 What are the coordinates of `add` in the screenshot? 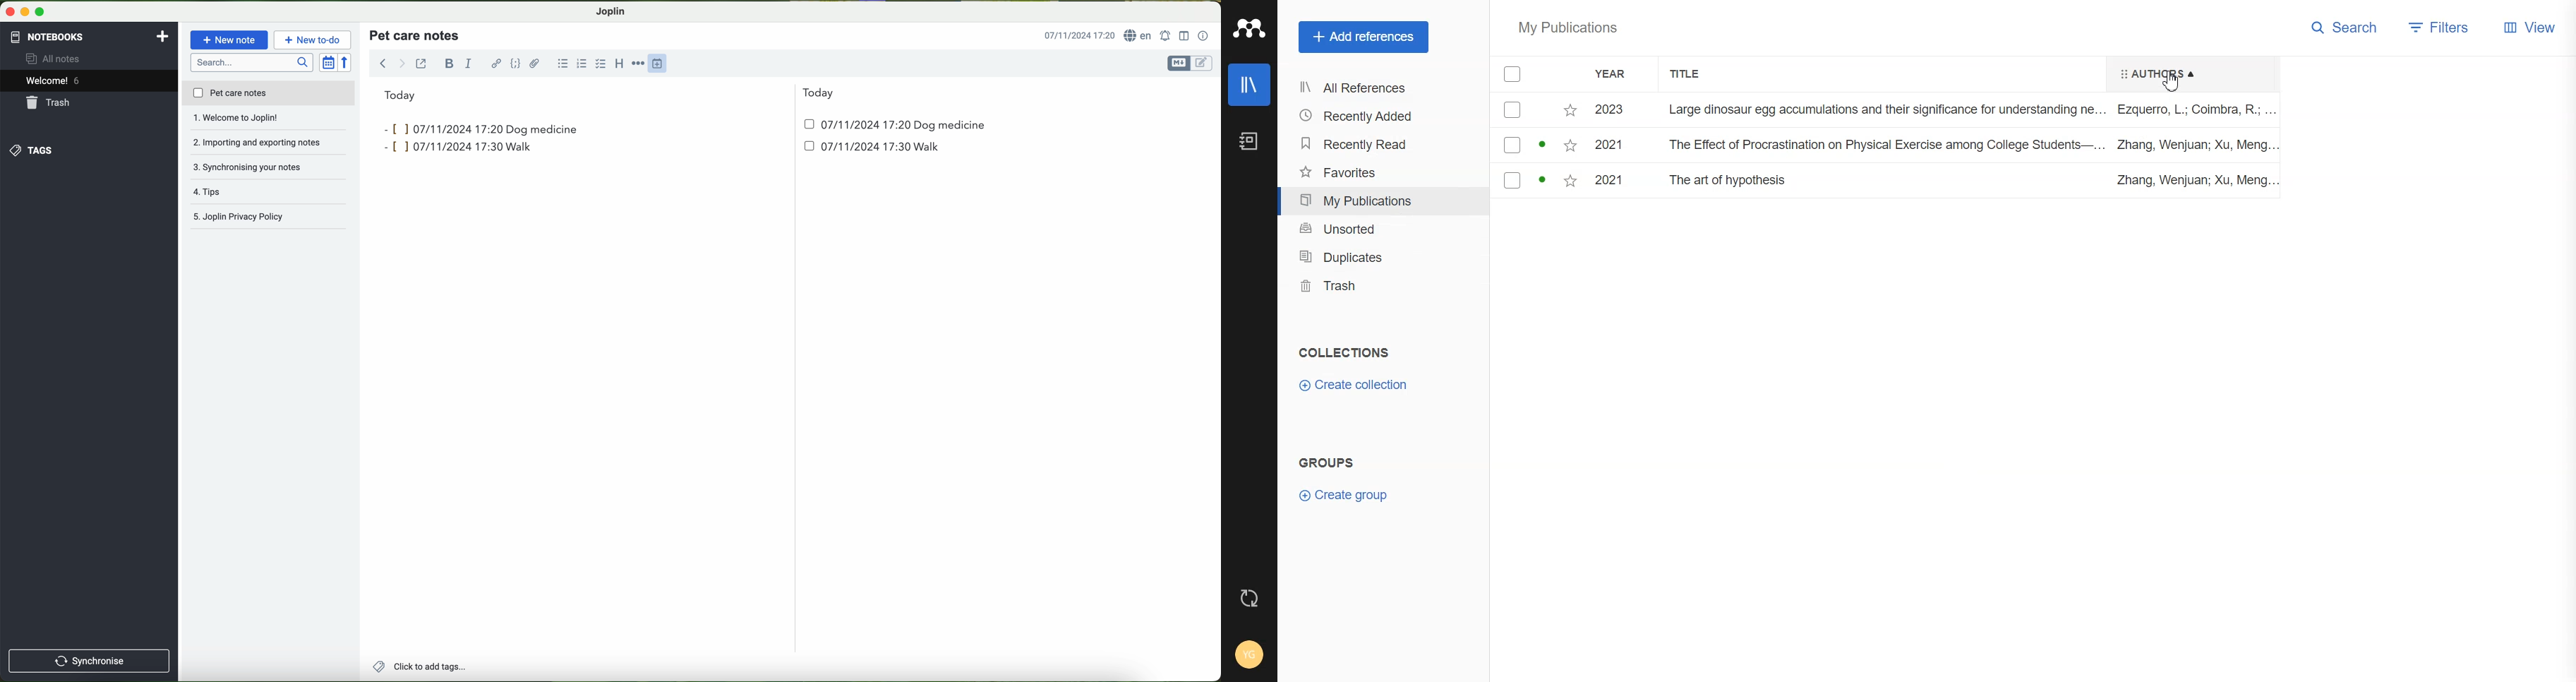 It's located at (162, 35).